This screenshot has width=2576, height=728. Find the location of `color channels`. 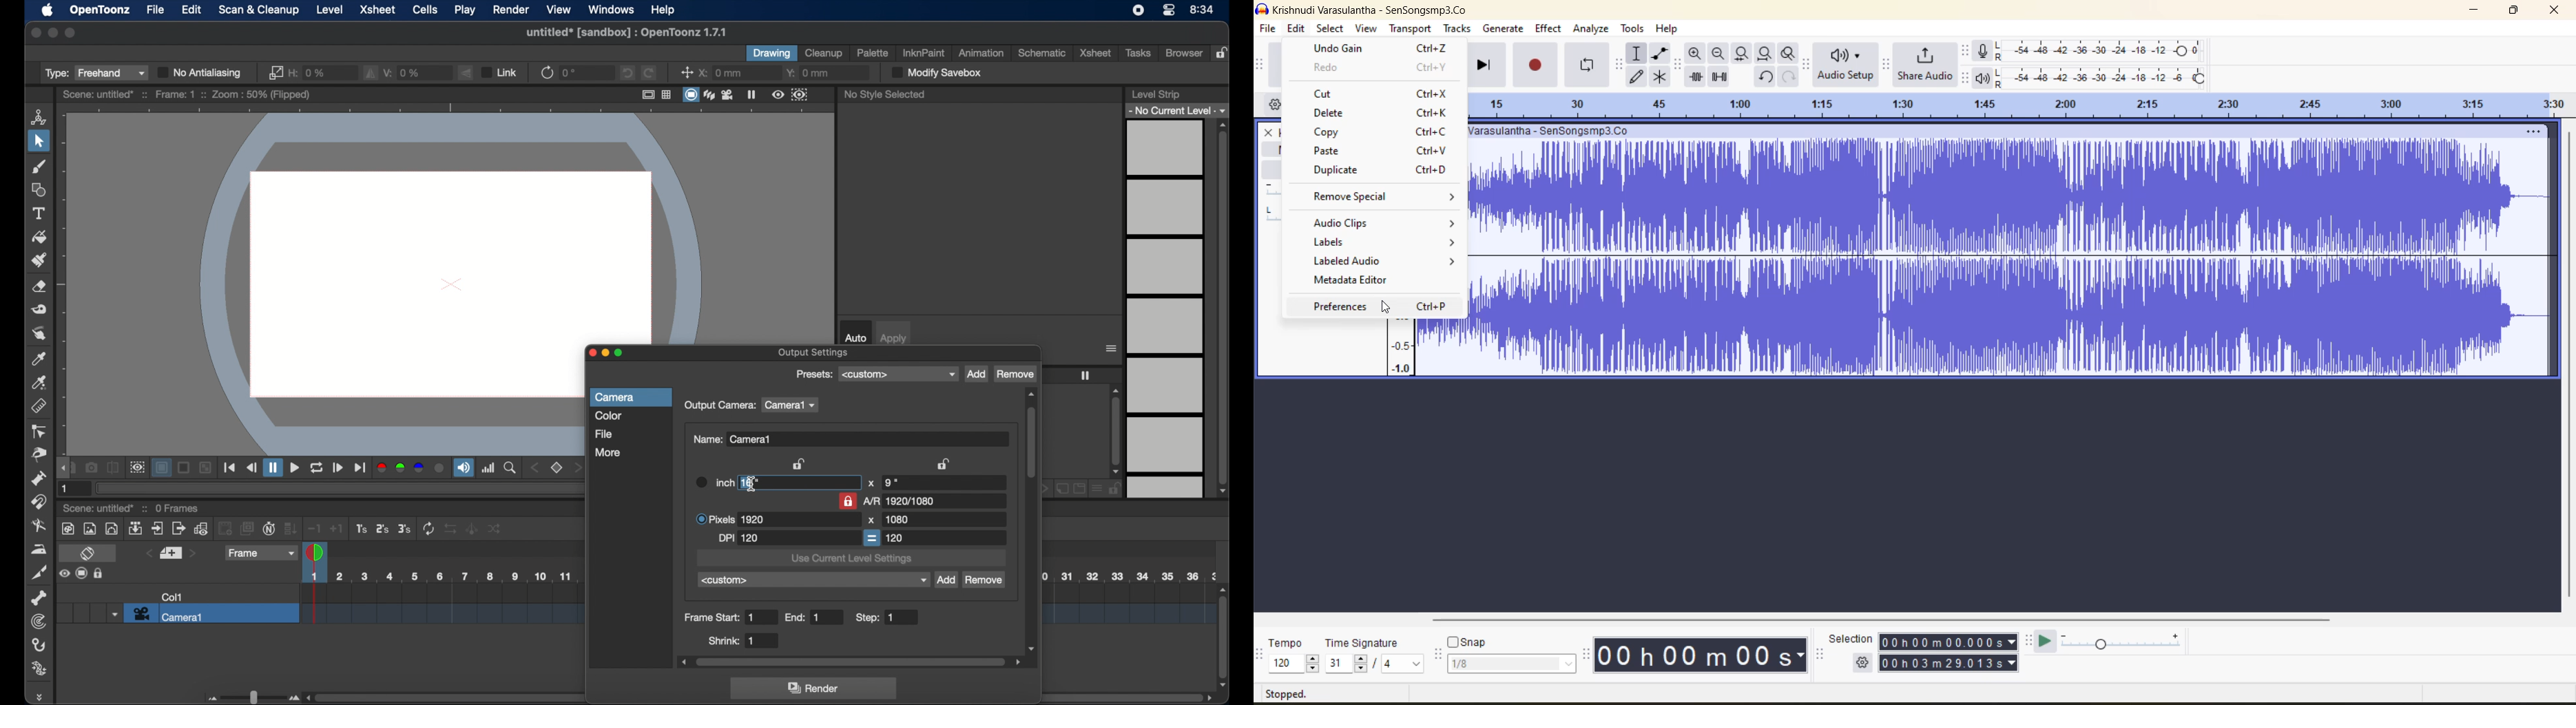

color channels is located at coordinates (411, 468).